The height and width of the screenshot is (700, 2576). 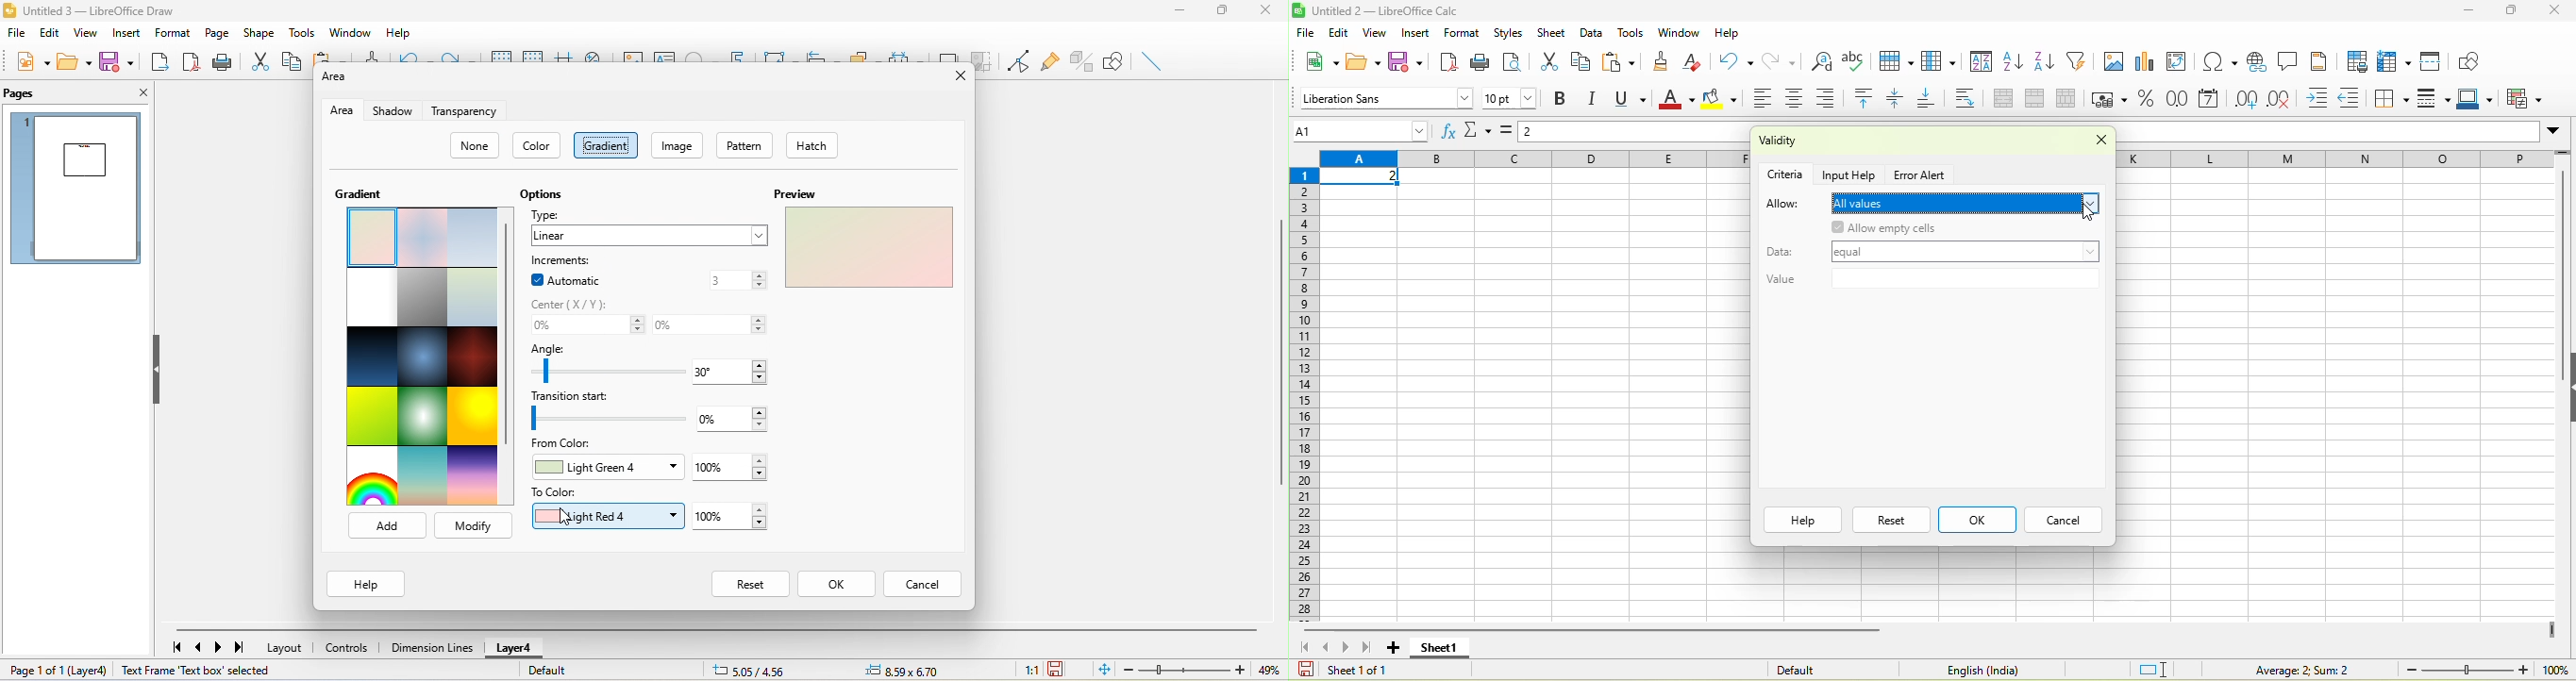 What do you see at coordinates (1856, 61) in the screenshot?
I see `spelling` at bounding box center [1856, 61].